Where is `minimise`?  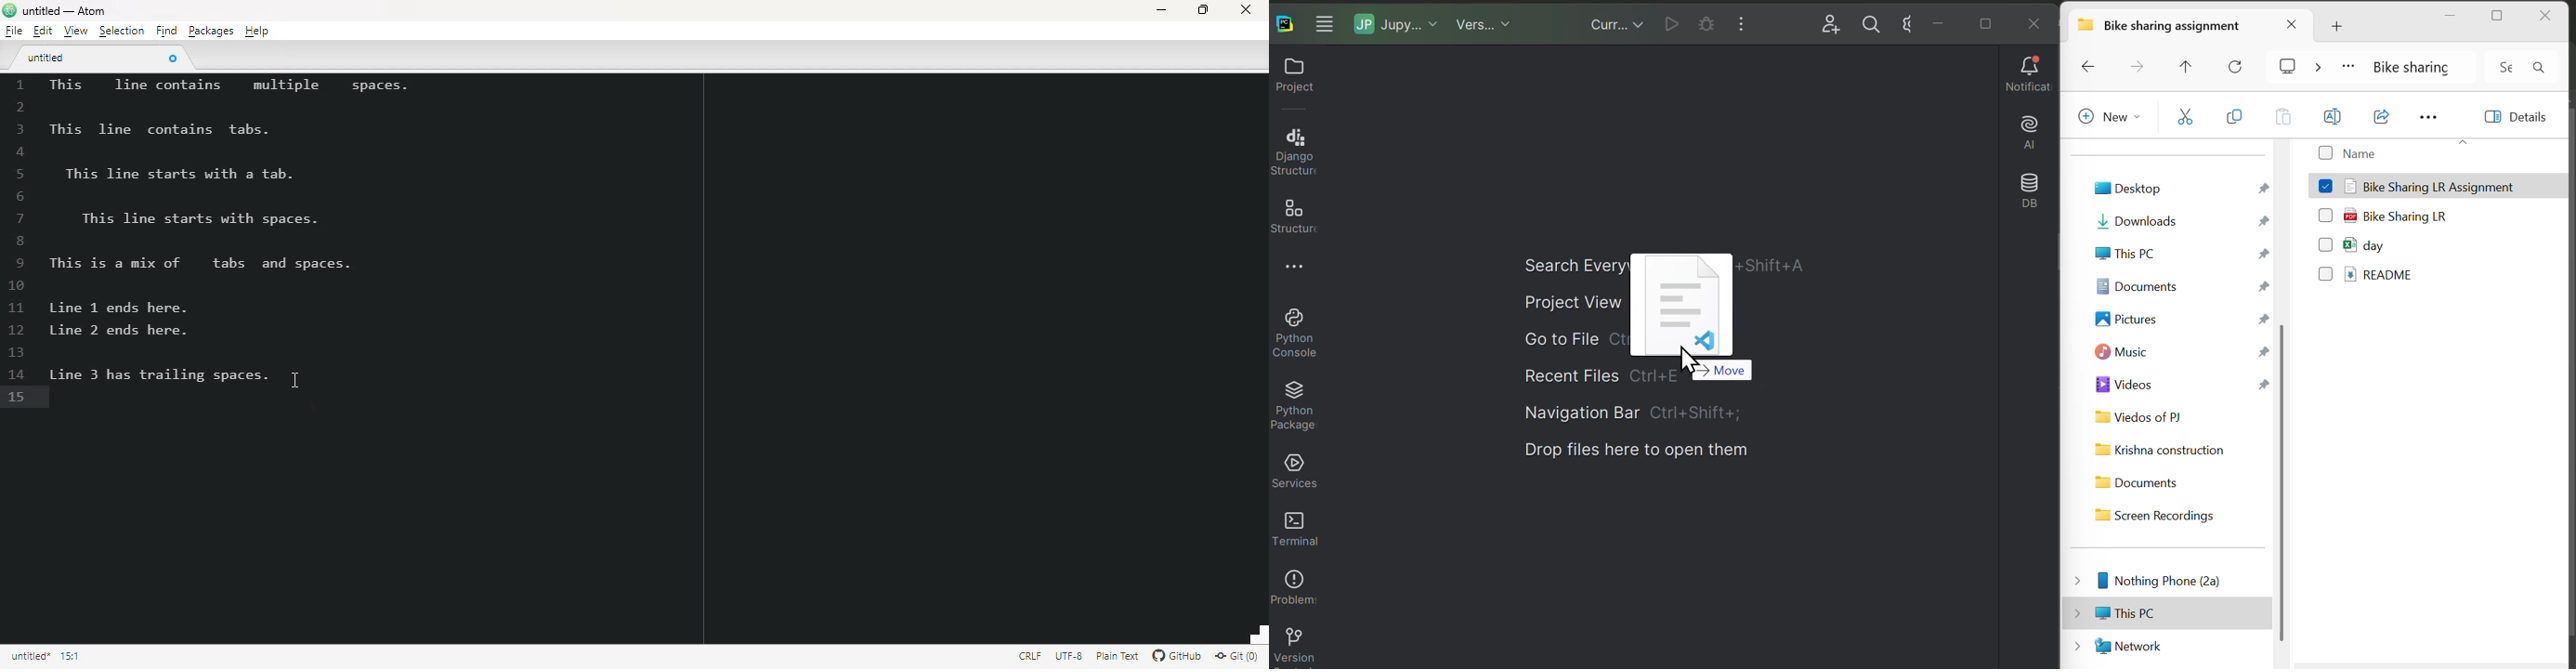
minimise is located at coordinates (2452, 16).